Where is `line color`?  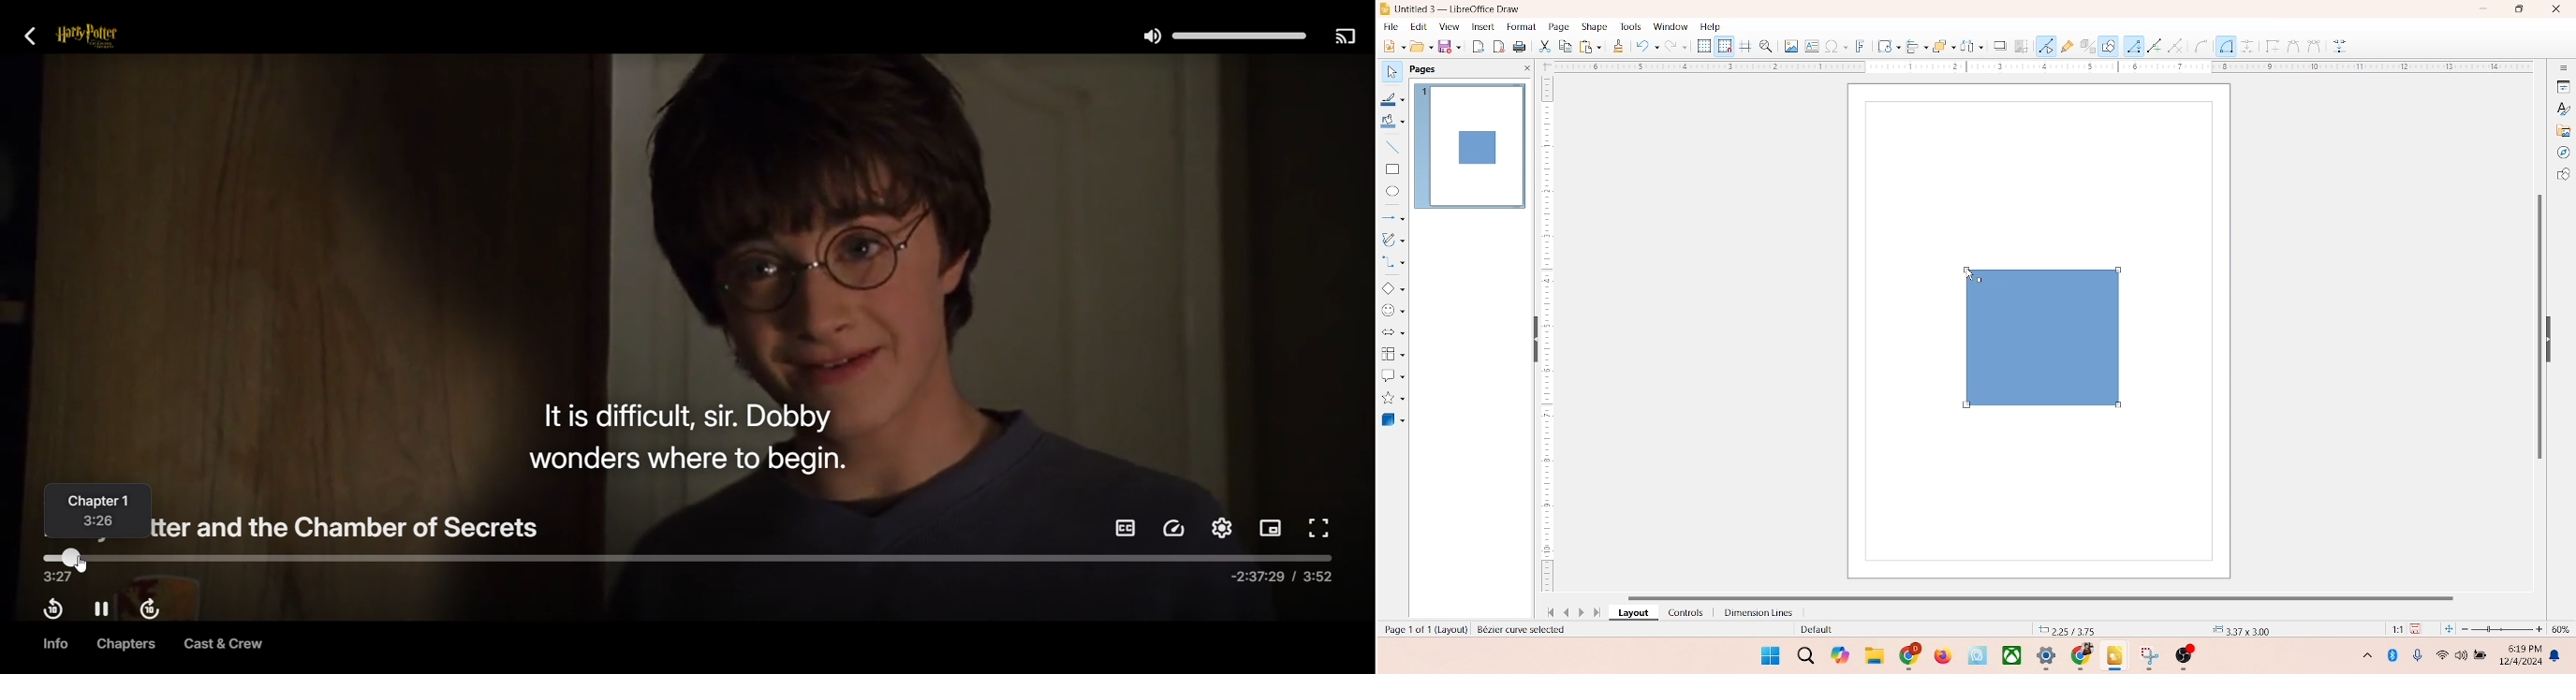 line color is located at coordinates (1393, 99).